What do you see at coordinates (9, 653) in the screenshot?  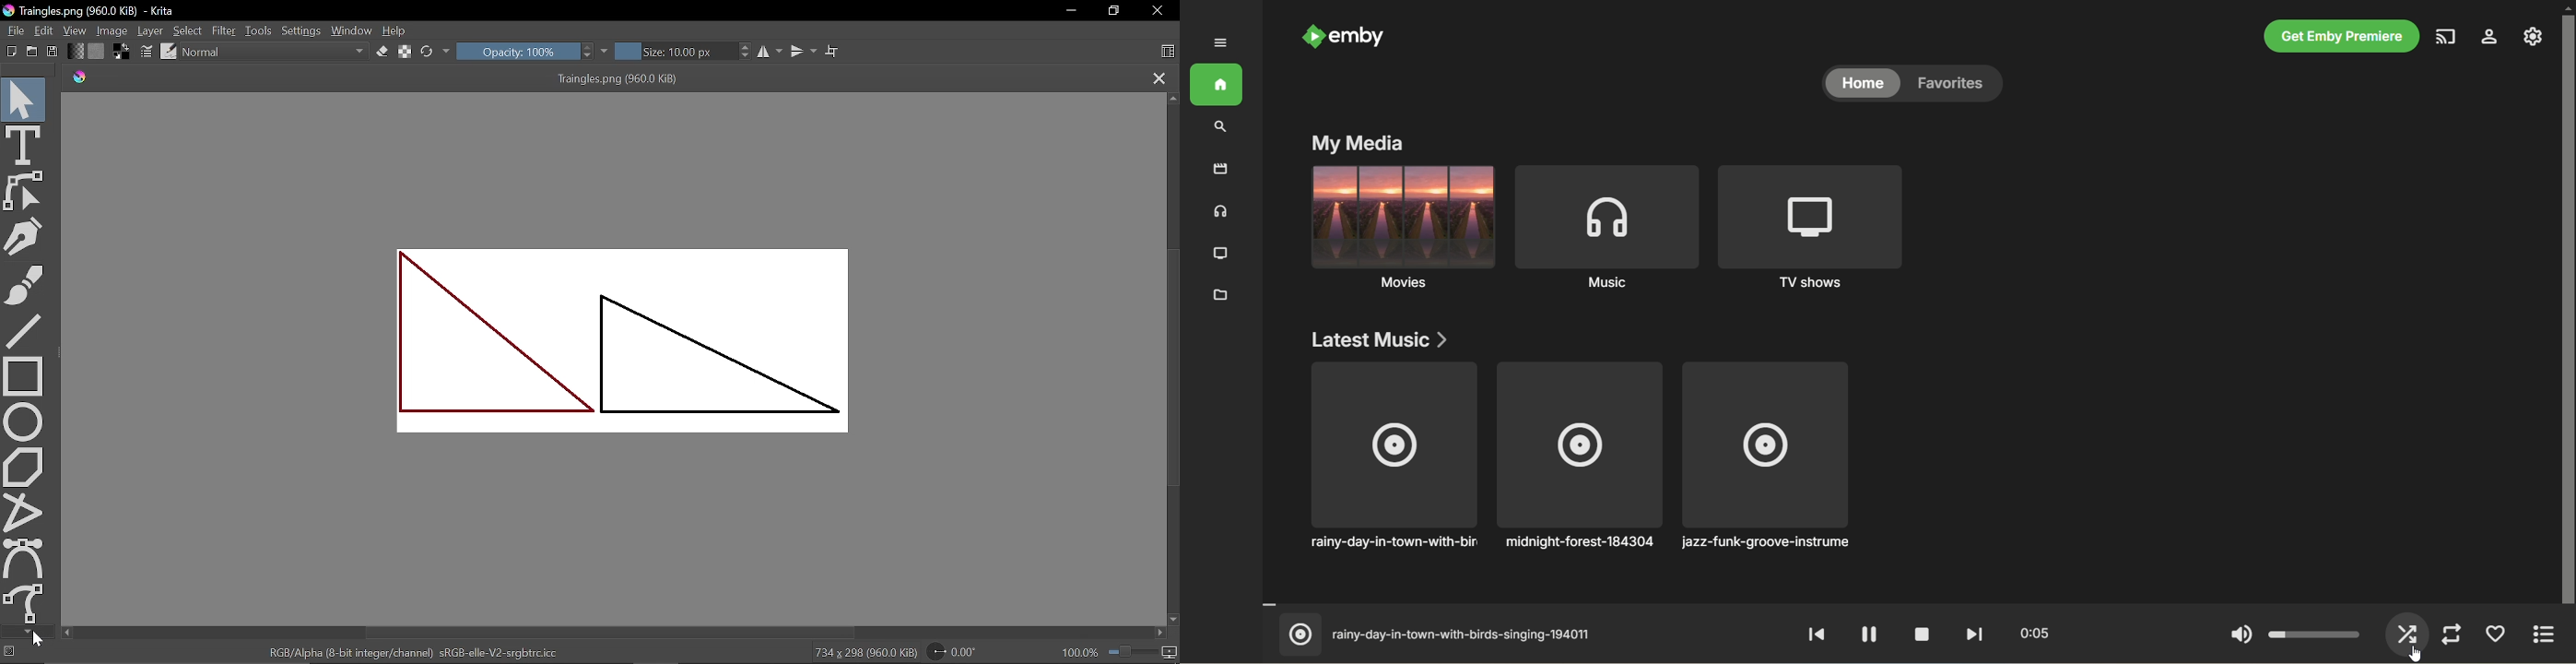 I see `No selection` at bounding box center [9, 653].